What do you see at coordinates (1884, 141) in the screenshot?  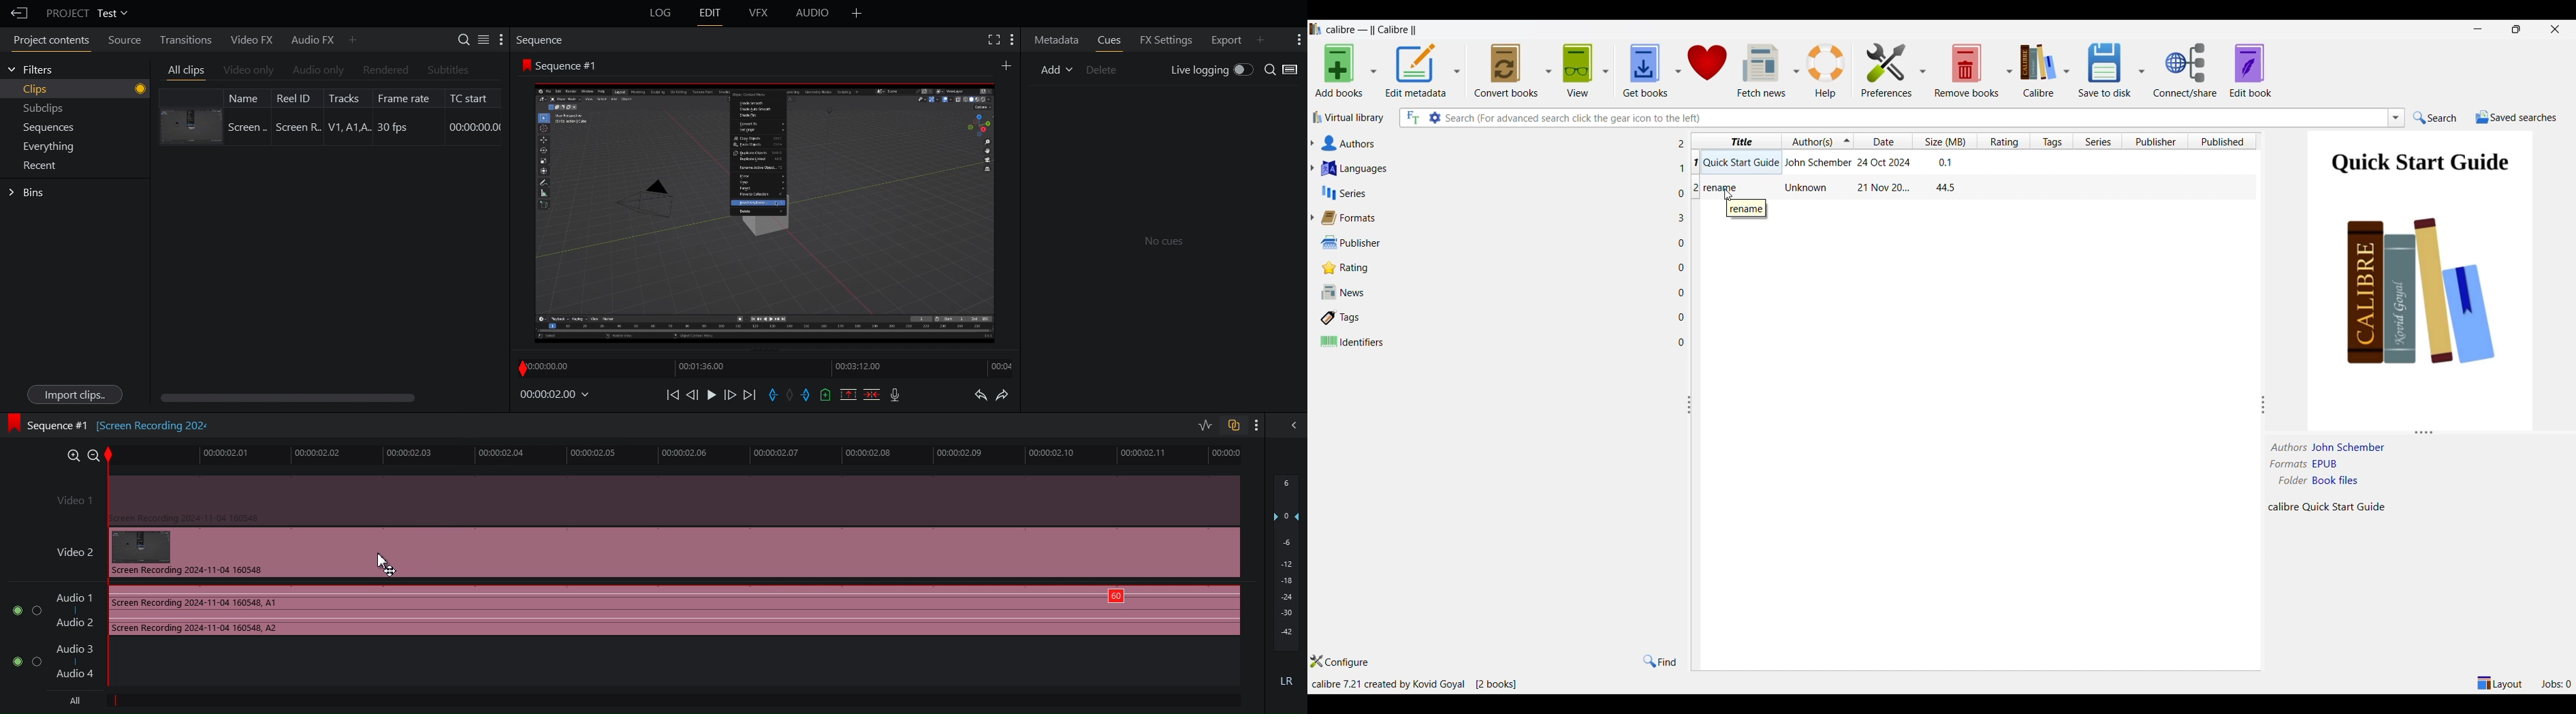 I see `Date column` at bounding box center [1884, 141].